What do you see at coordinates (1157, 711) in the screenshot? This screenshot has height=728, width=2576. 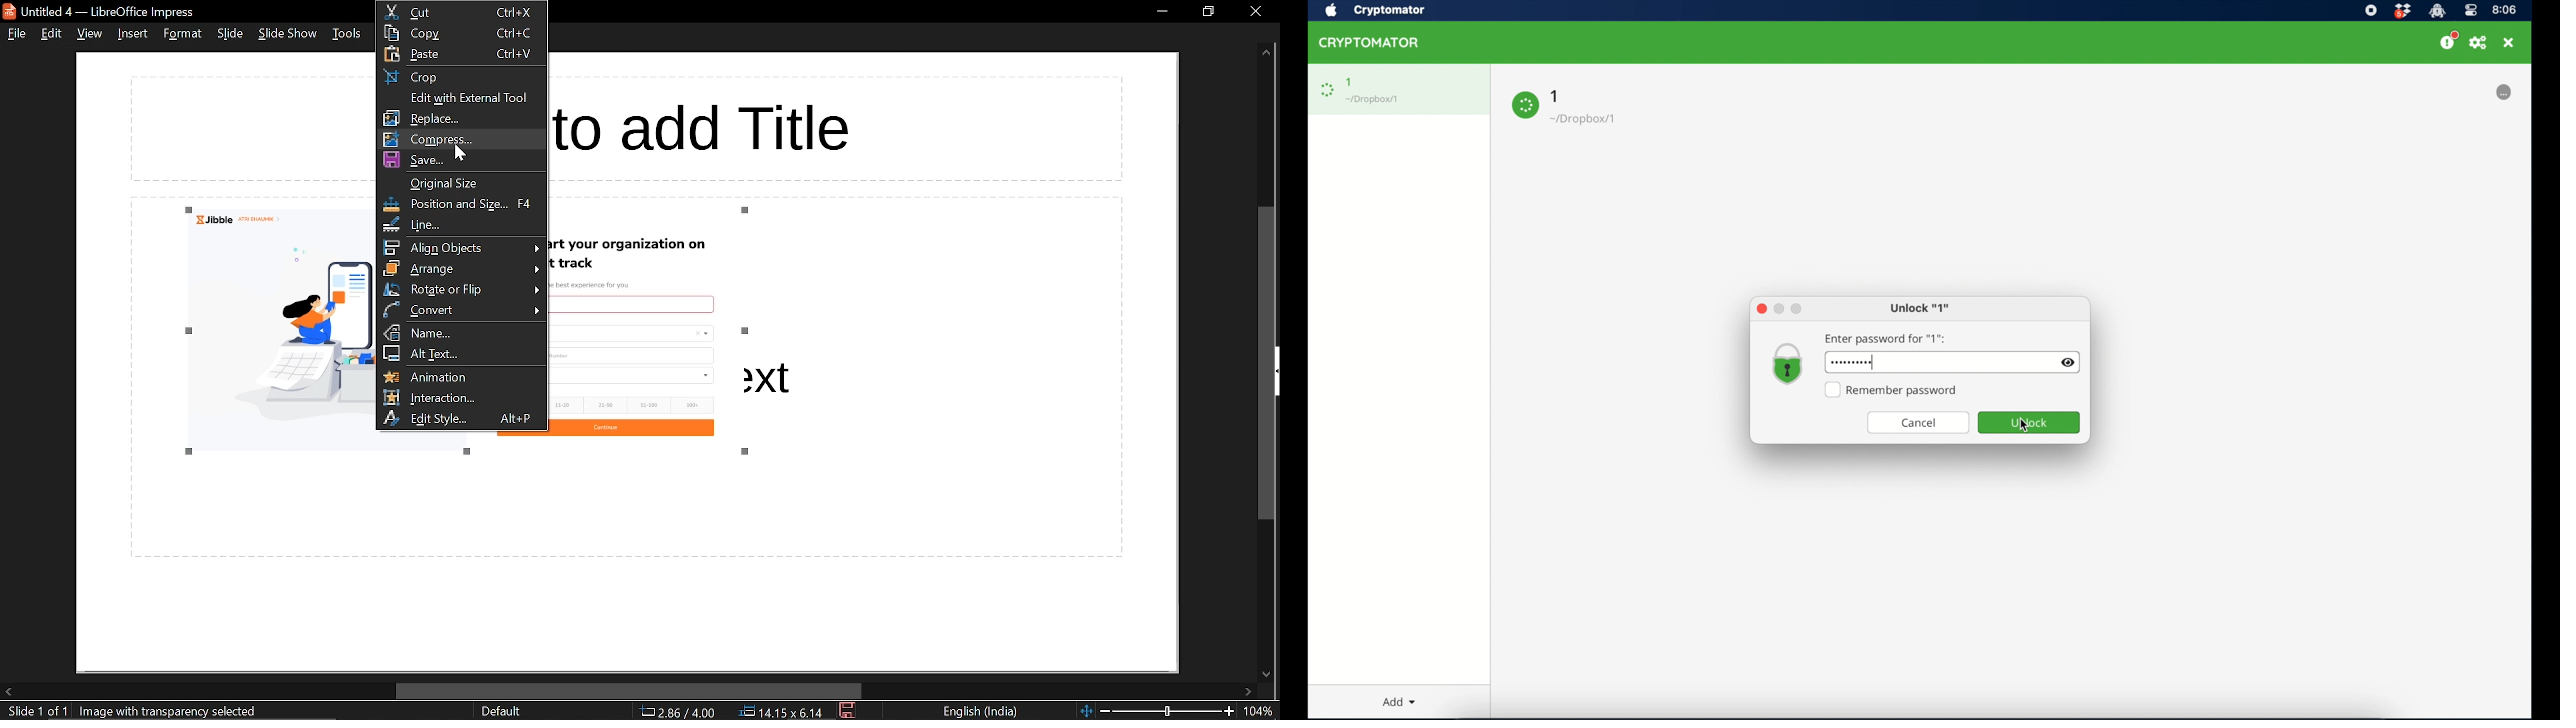 I see `change zoom` at bounding box center [1157, 711].